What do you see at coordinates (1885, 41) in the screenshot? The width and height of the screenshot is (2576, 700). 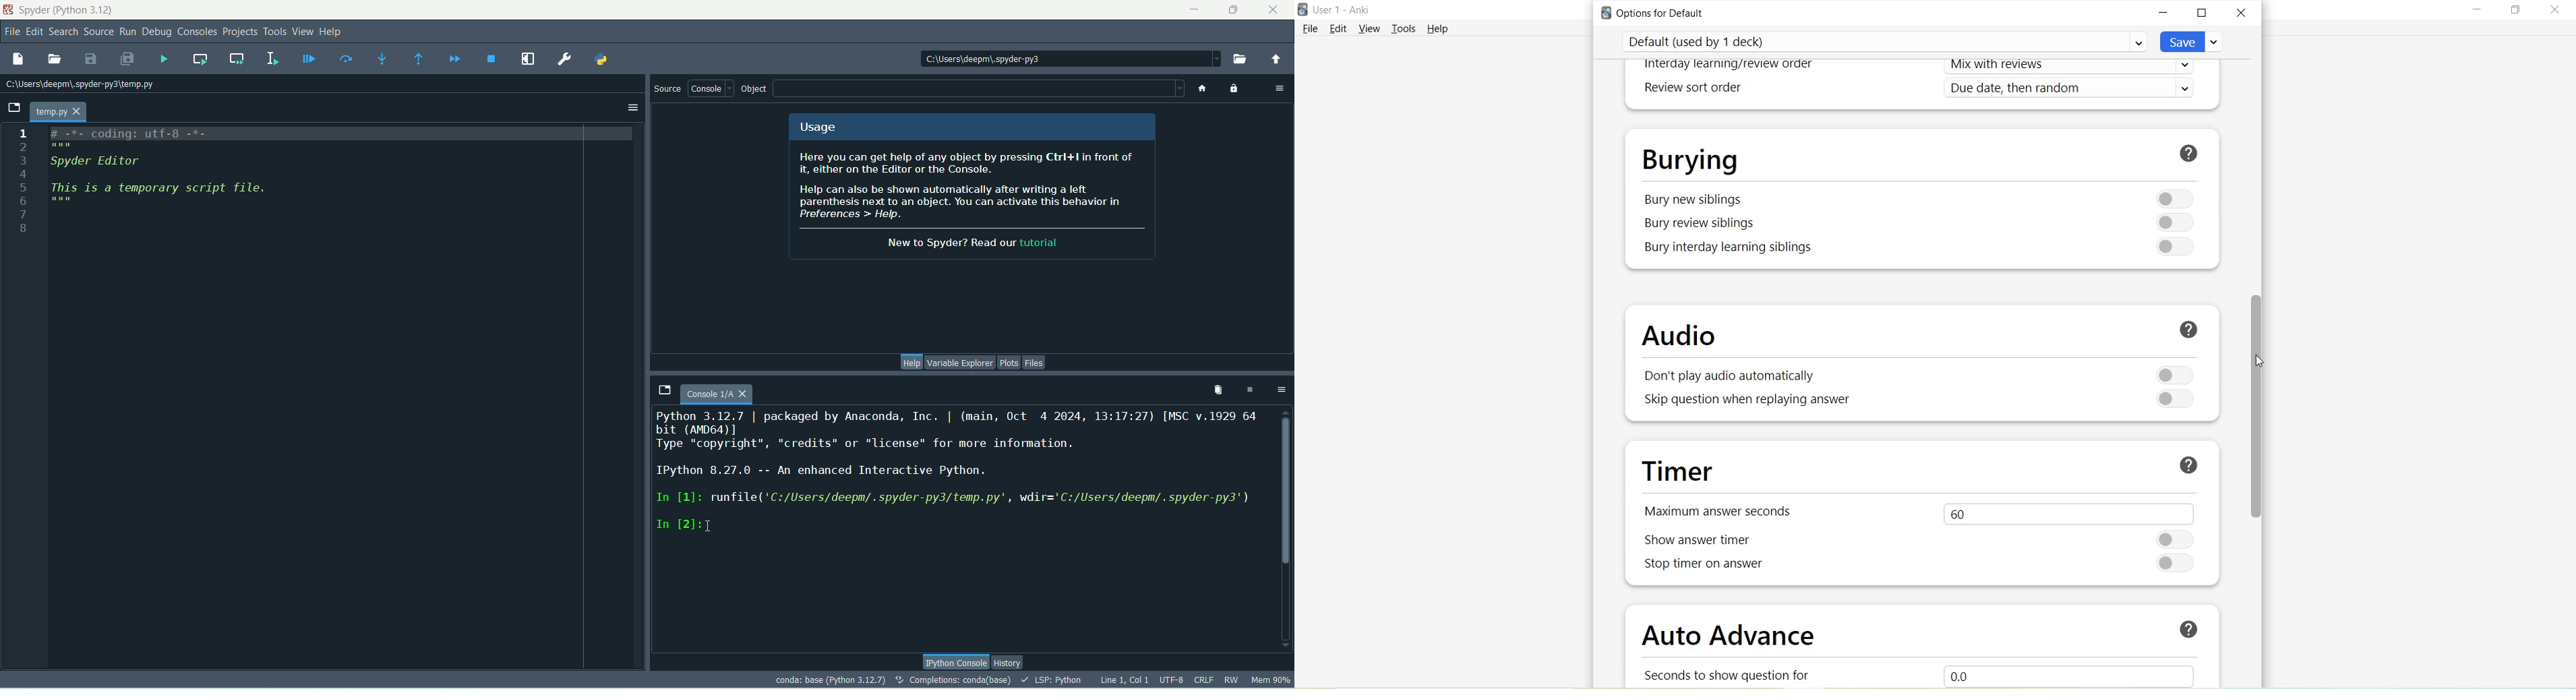 I see `Default (used by 1 deck)` at bounding box center [1885, 41].